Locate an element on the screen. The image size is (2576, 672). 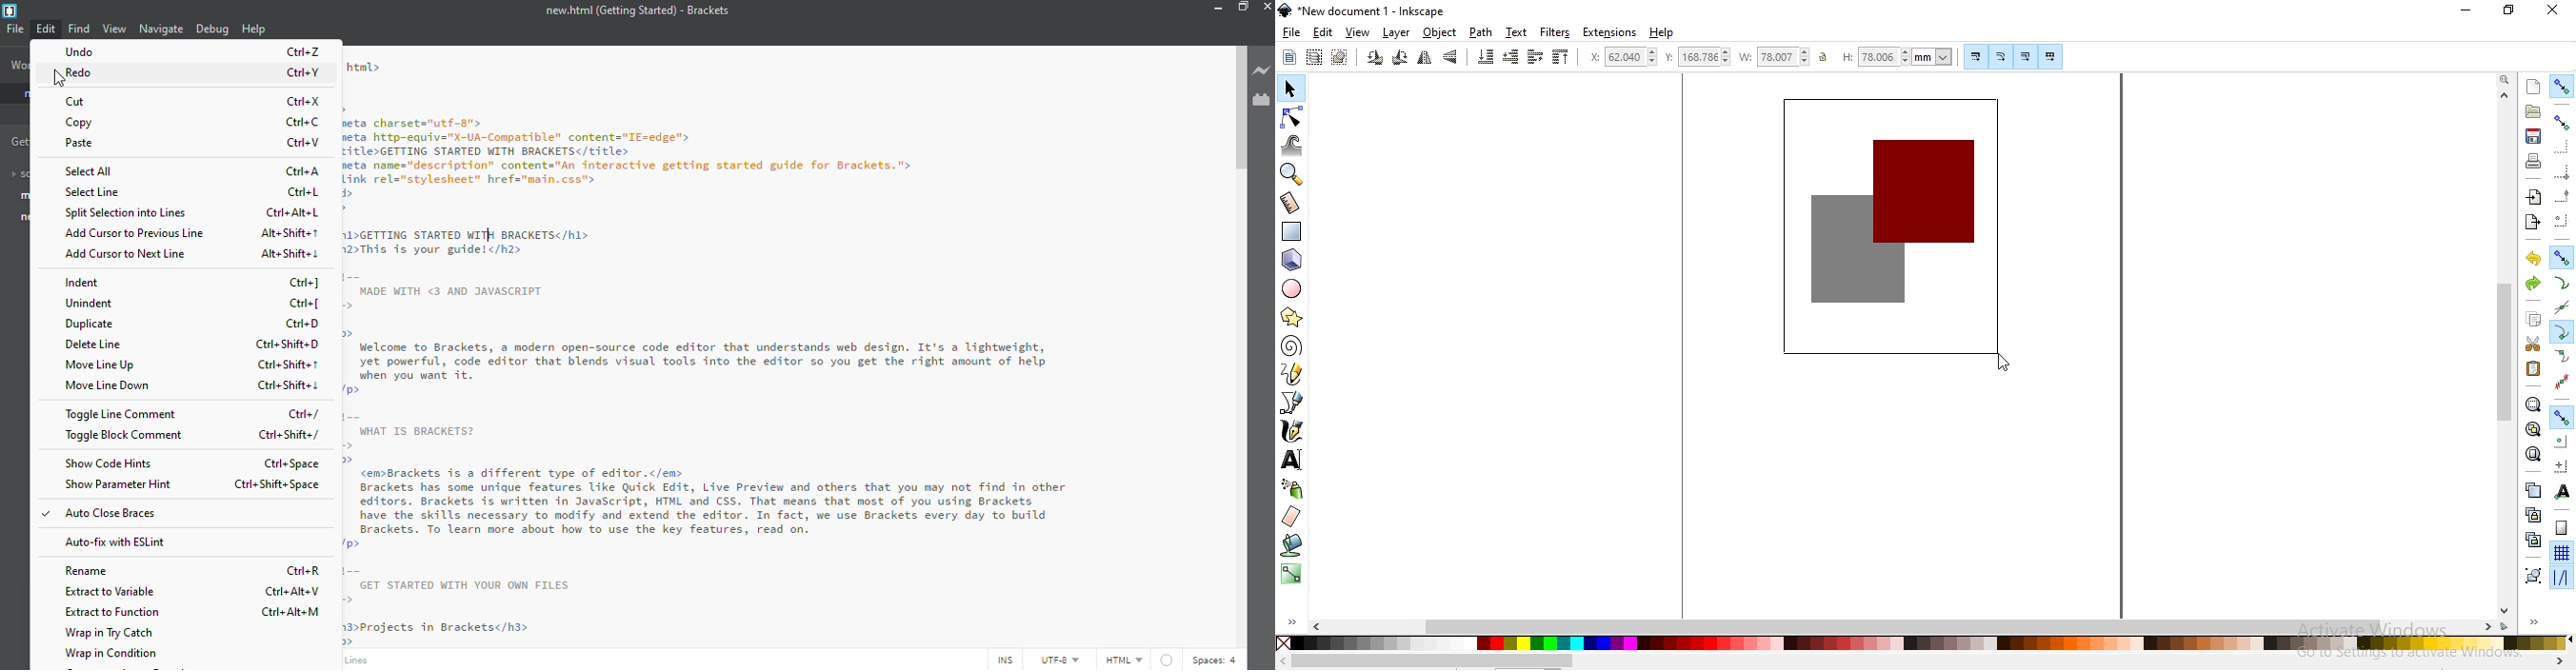
image is located at coordinates (1895, 230).